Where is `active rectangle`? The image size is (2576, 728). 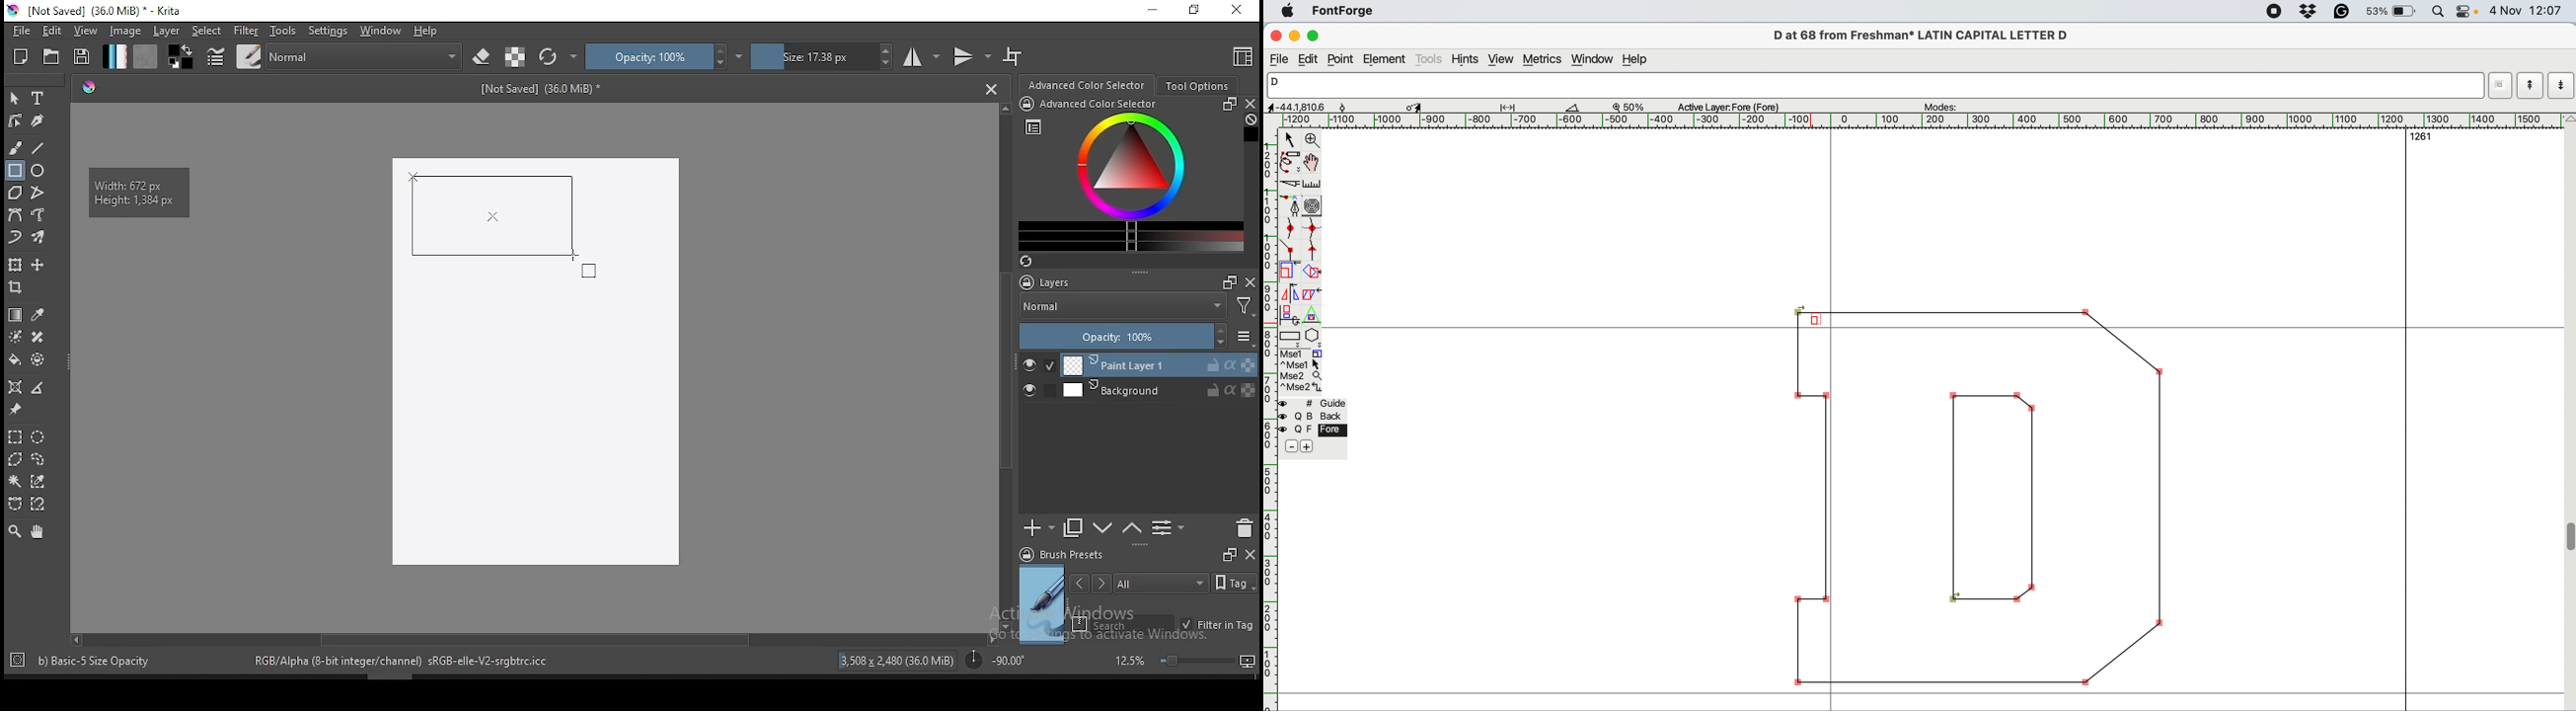 active rectangle is located at coordinates (490, 215).